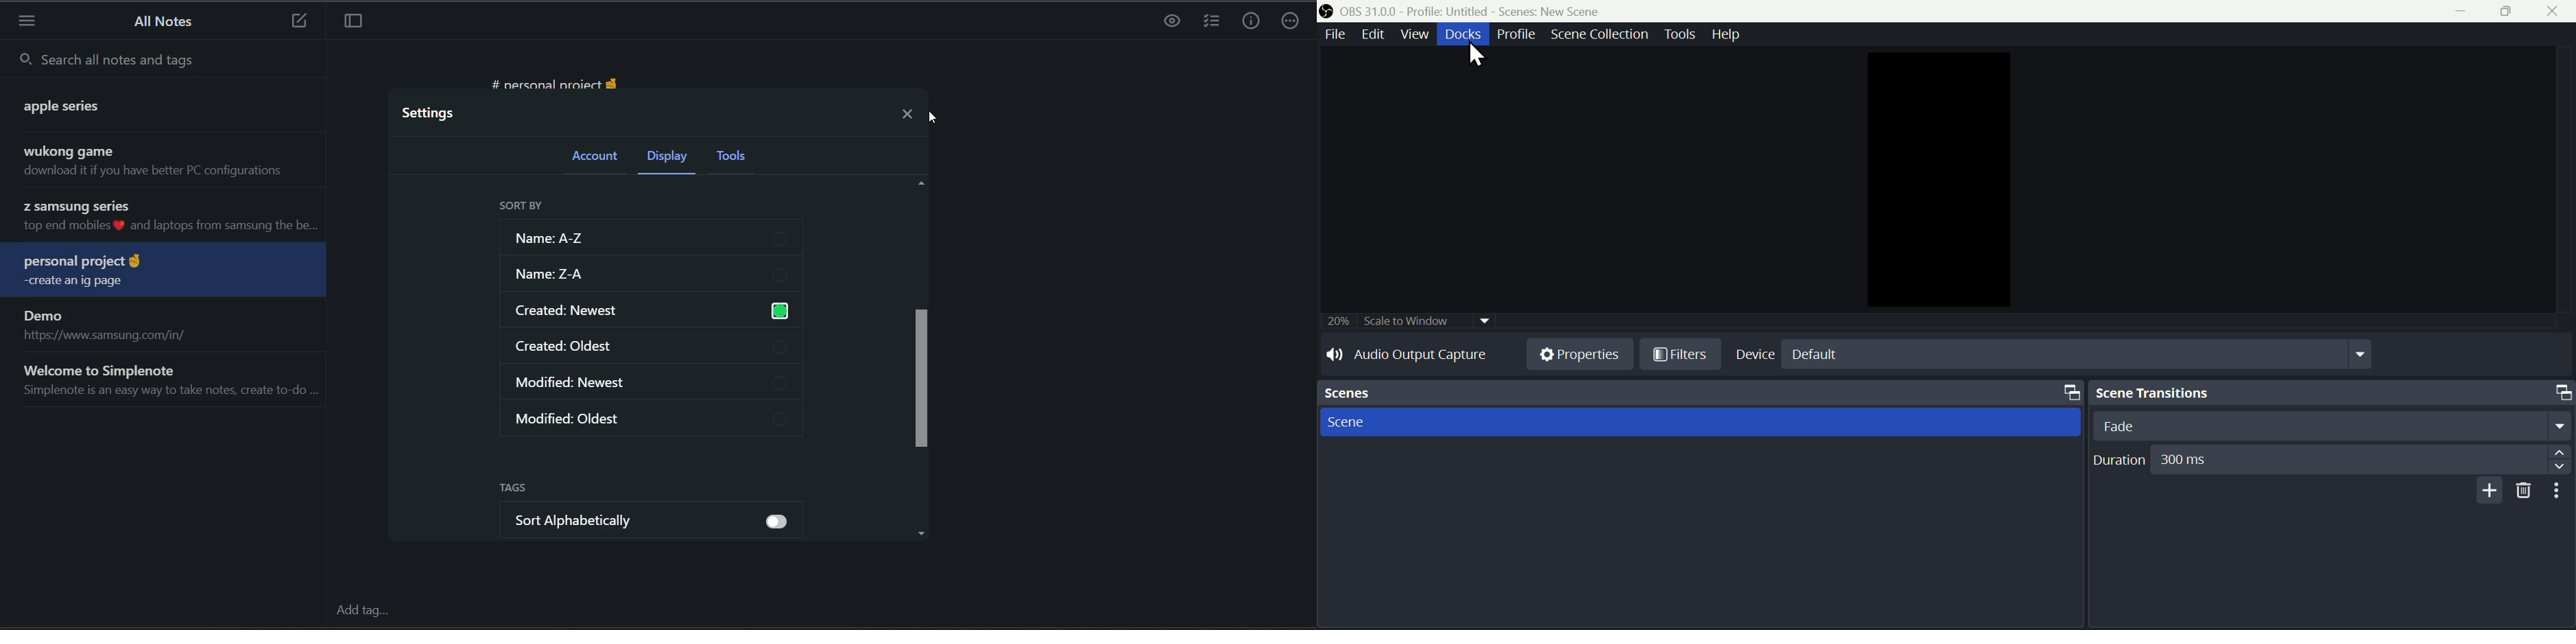 The width and height of the screenshot is (2576, 644). Describe the element at coordinates (2332, 426) in the screenshot. I see `Fade` at that location.